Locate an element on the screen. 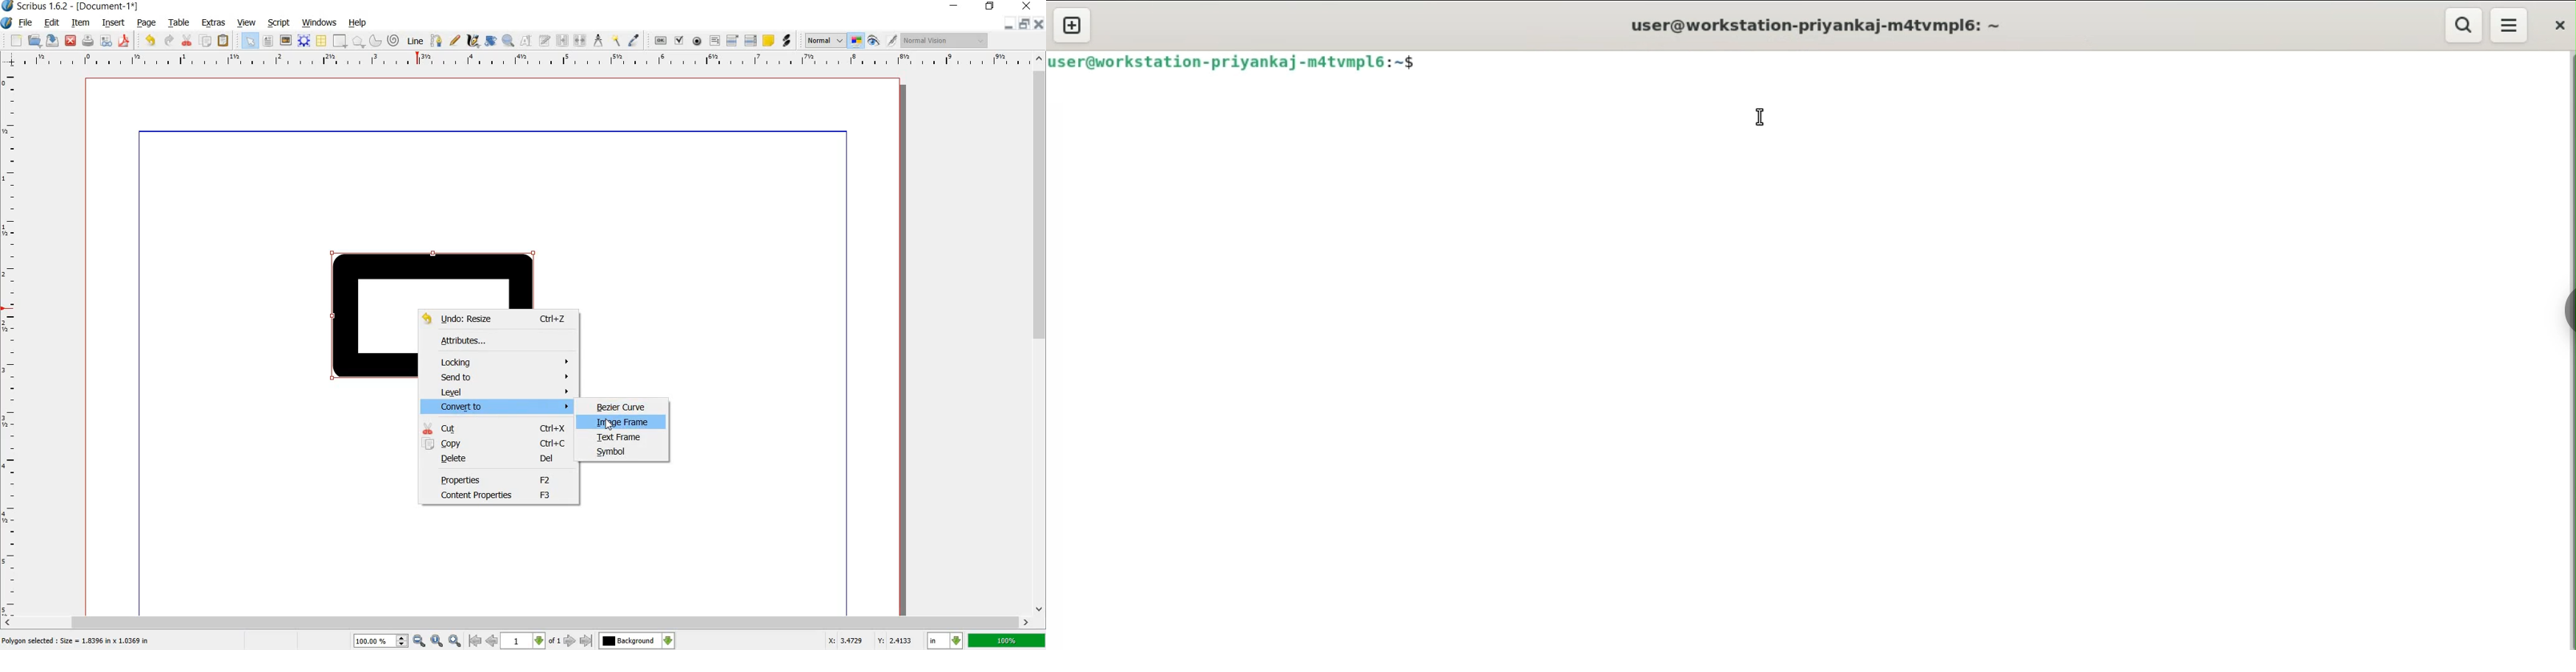 The height and width of the screenshot is (672, 2576). image is located at coordinates (285, 40).